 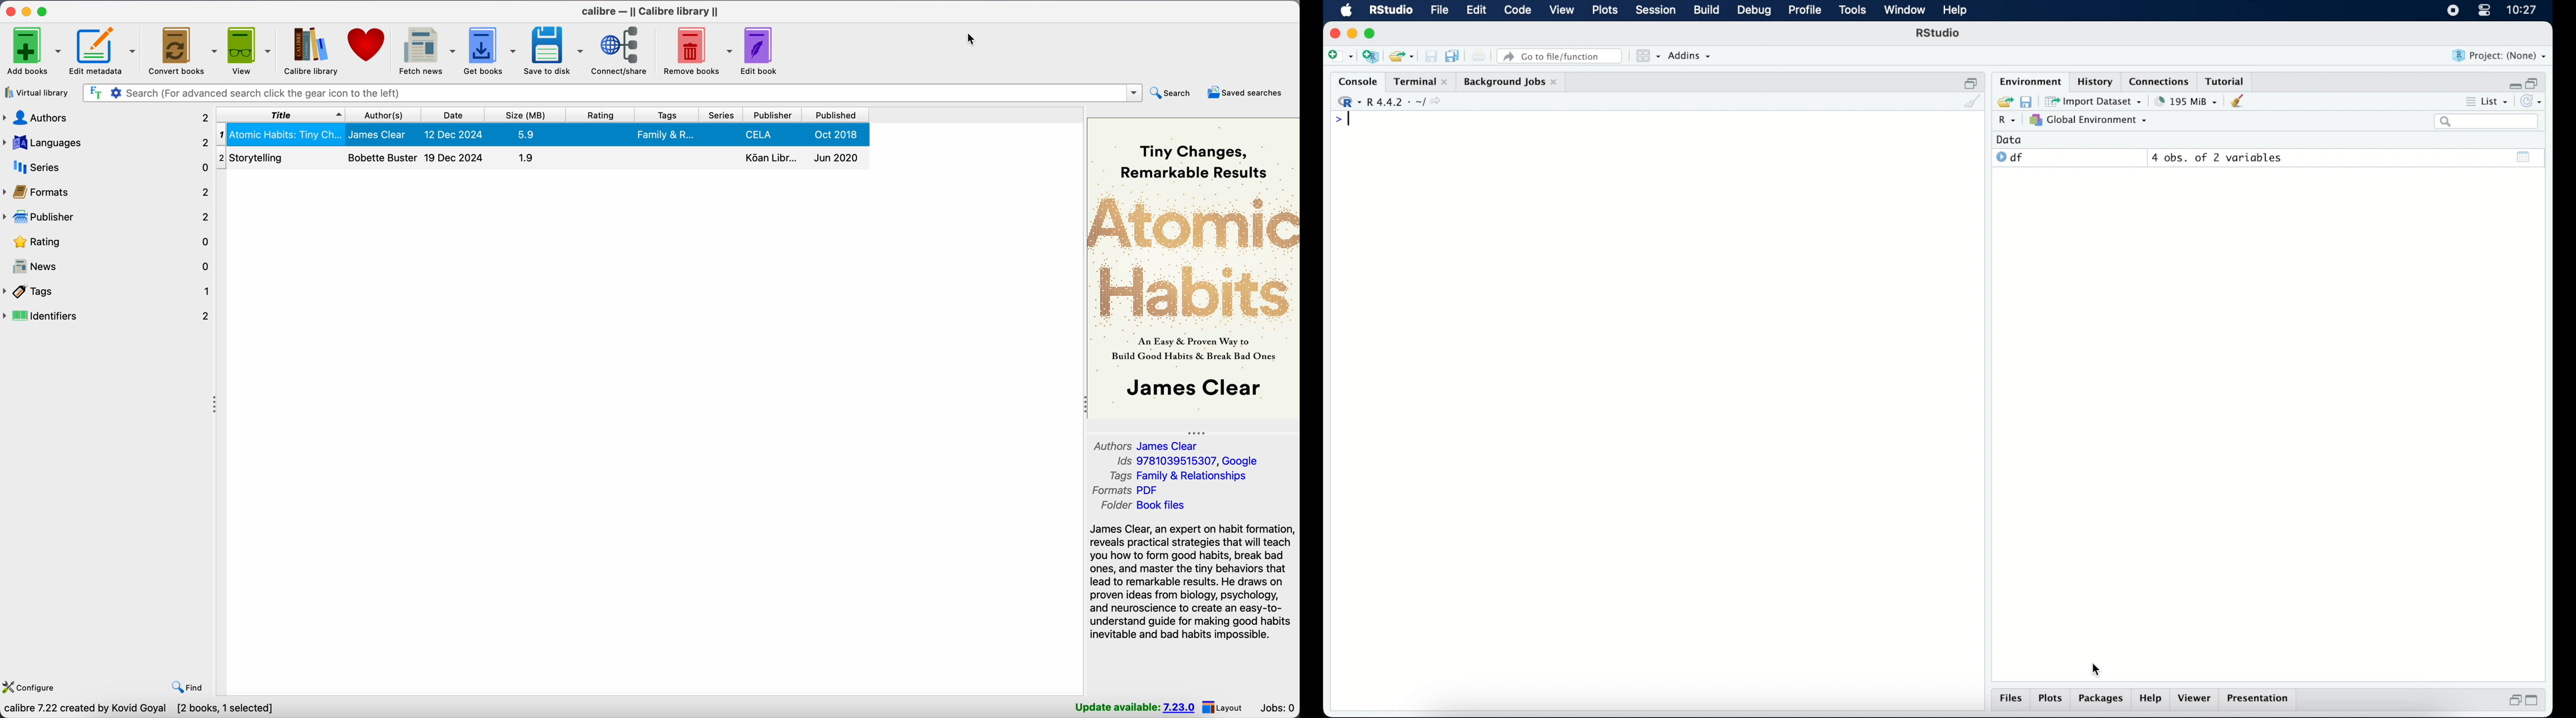 What do you see at coordinates (2486, 103) in the screenshot?
I see `list` at bounding box center [2486, 103].